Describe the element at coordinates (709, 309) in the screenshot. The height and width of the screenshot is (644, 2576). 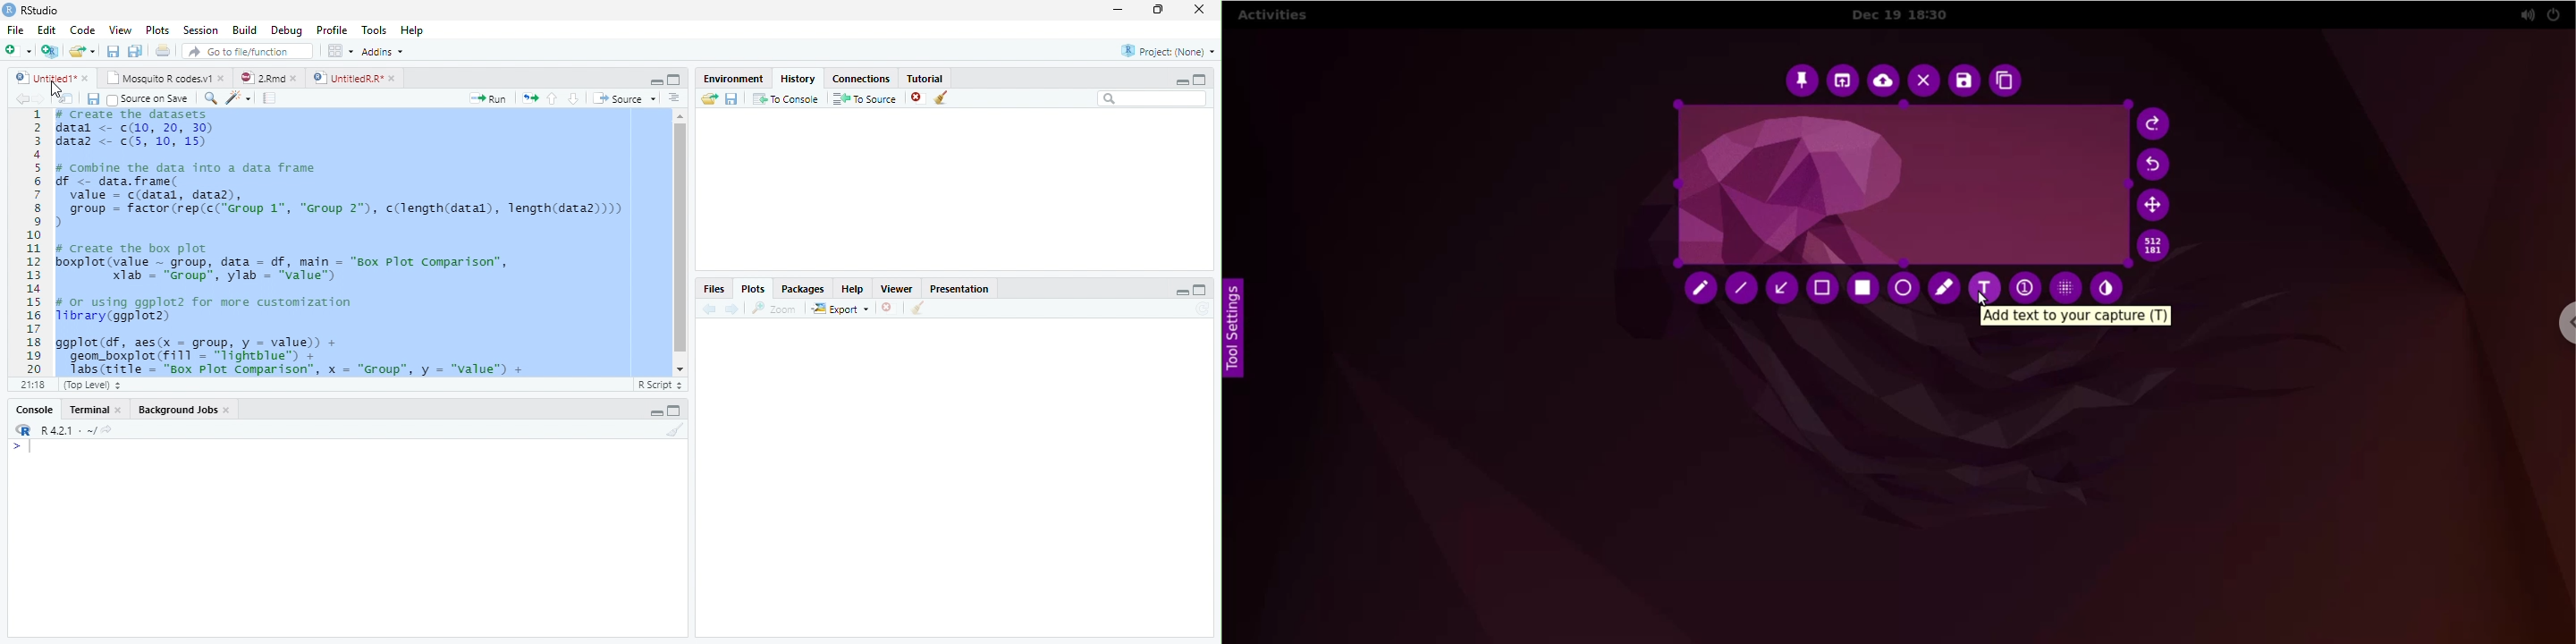
I see `Previous plot` at that location.